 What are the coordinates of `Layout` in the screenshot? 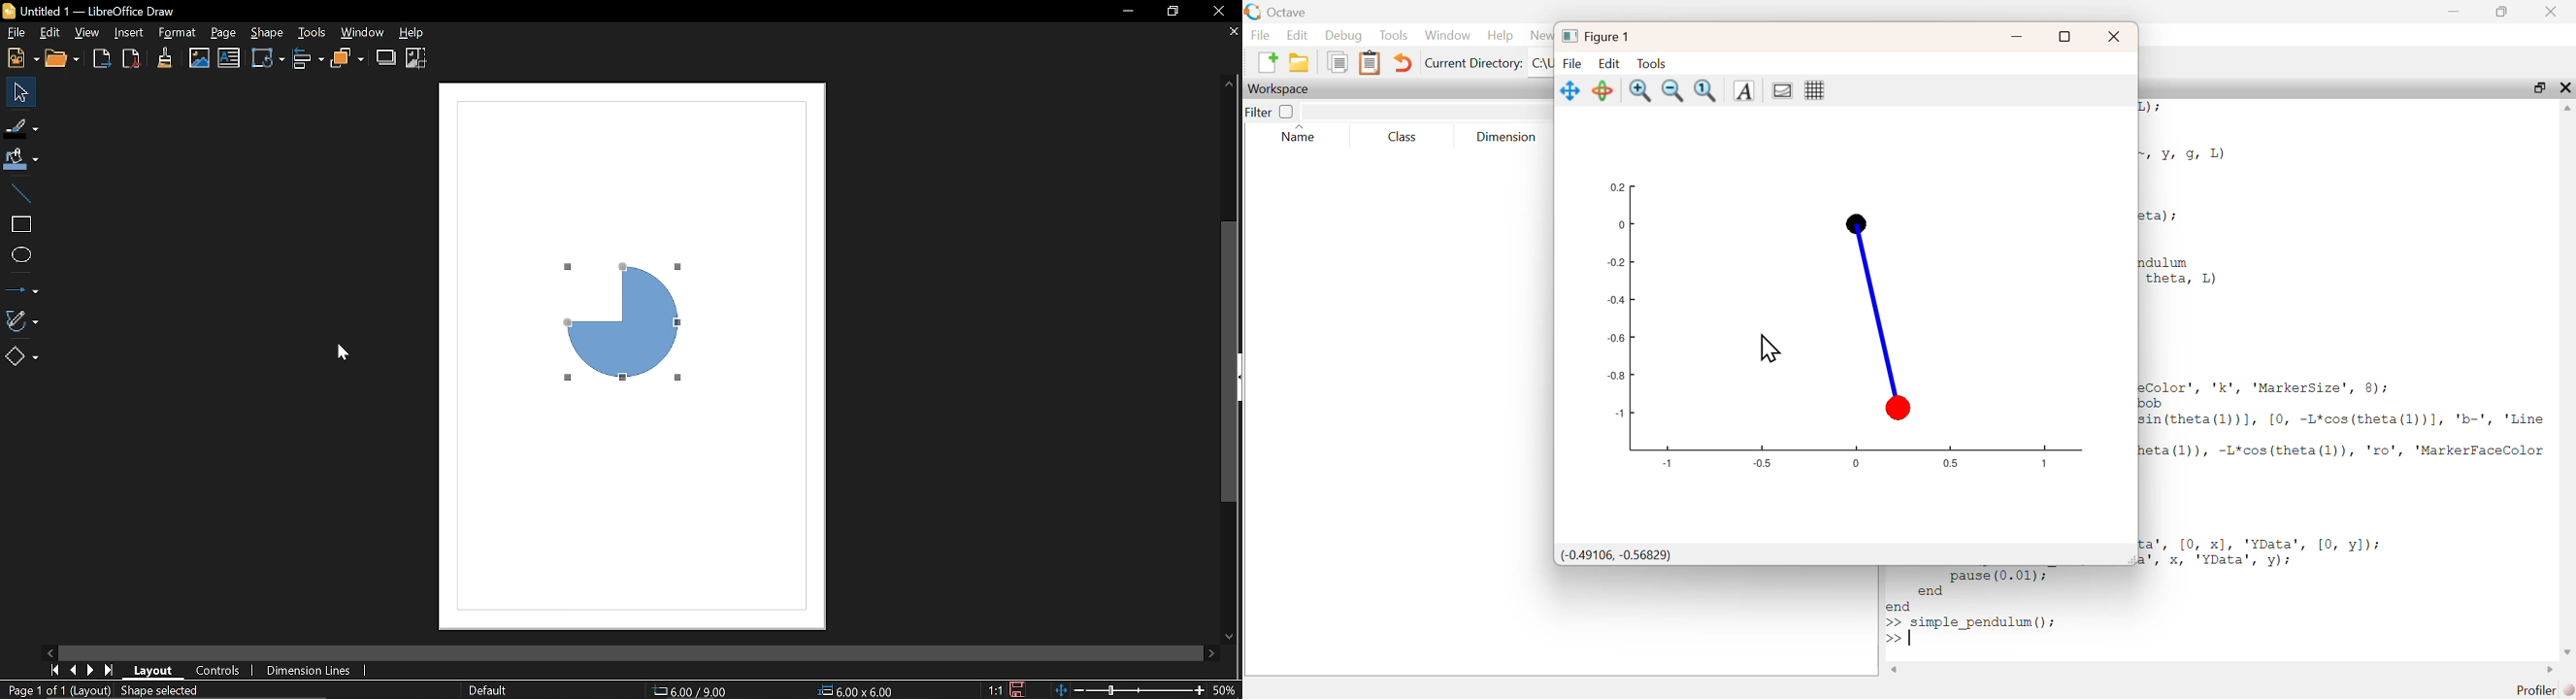 It's located at (155, 670).